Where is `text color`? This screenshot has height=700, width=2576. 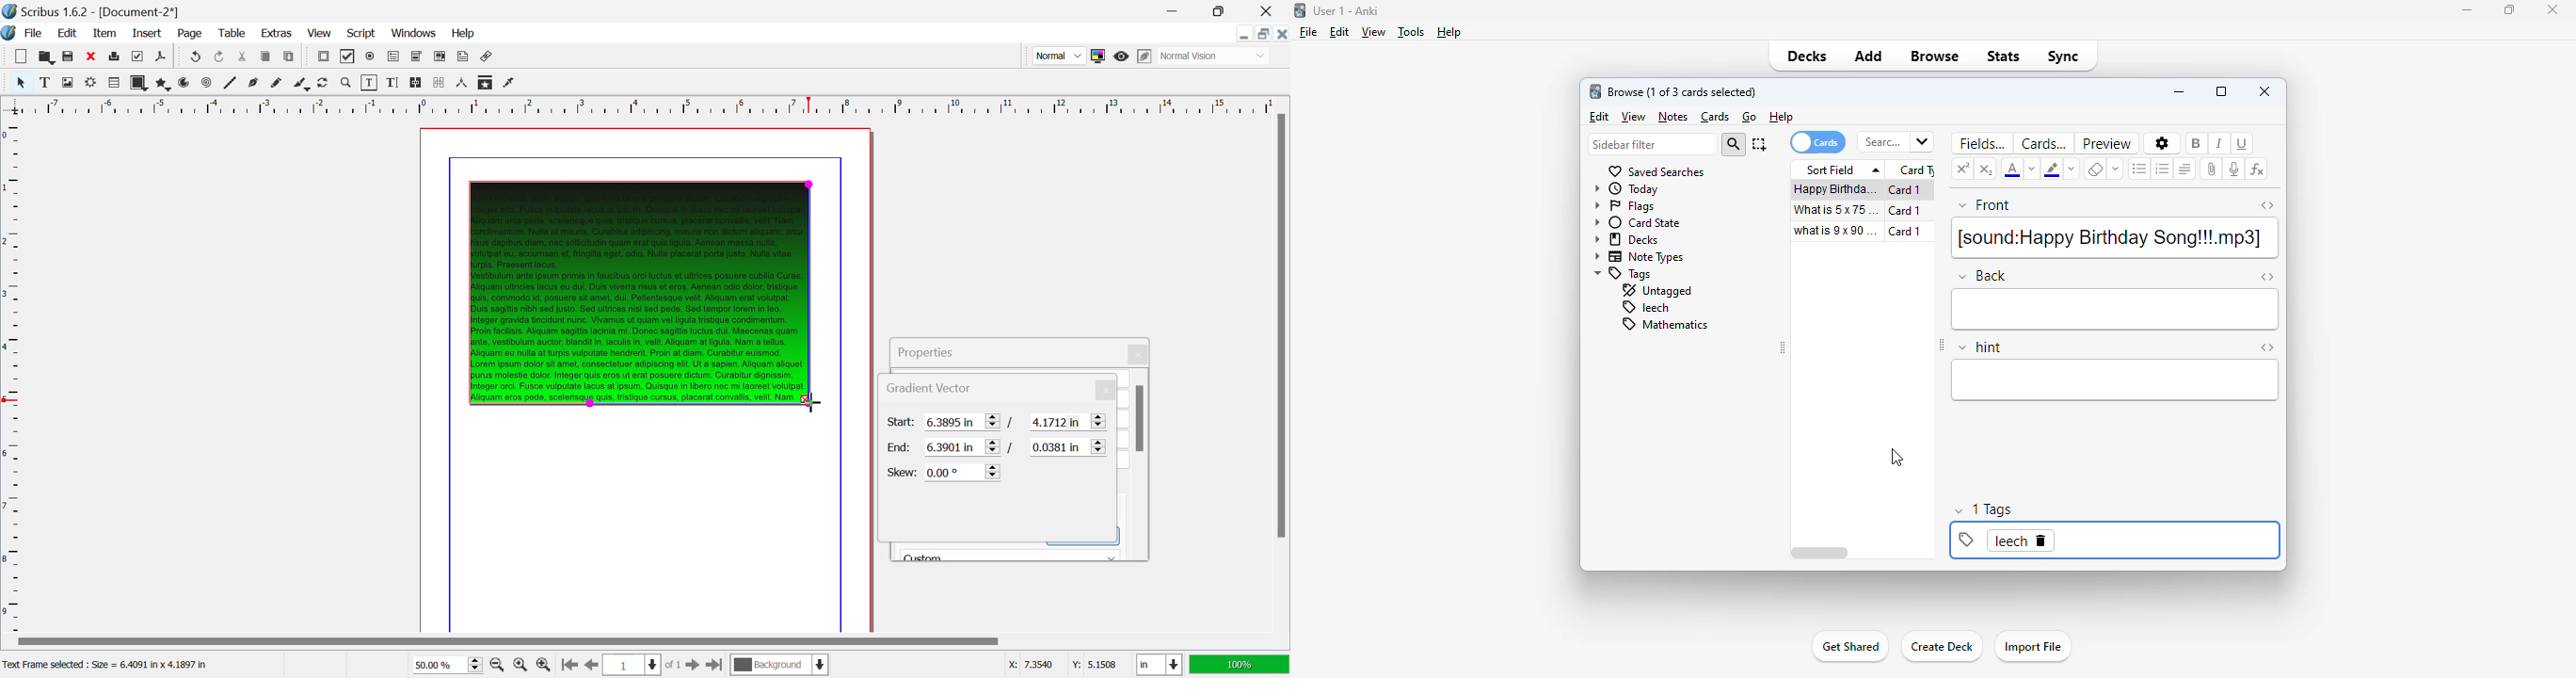 text color is located at coordinates (2013, 169).